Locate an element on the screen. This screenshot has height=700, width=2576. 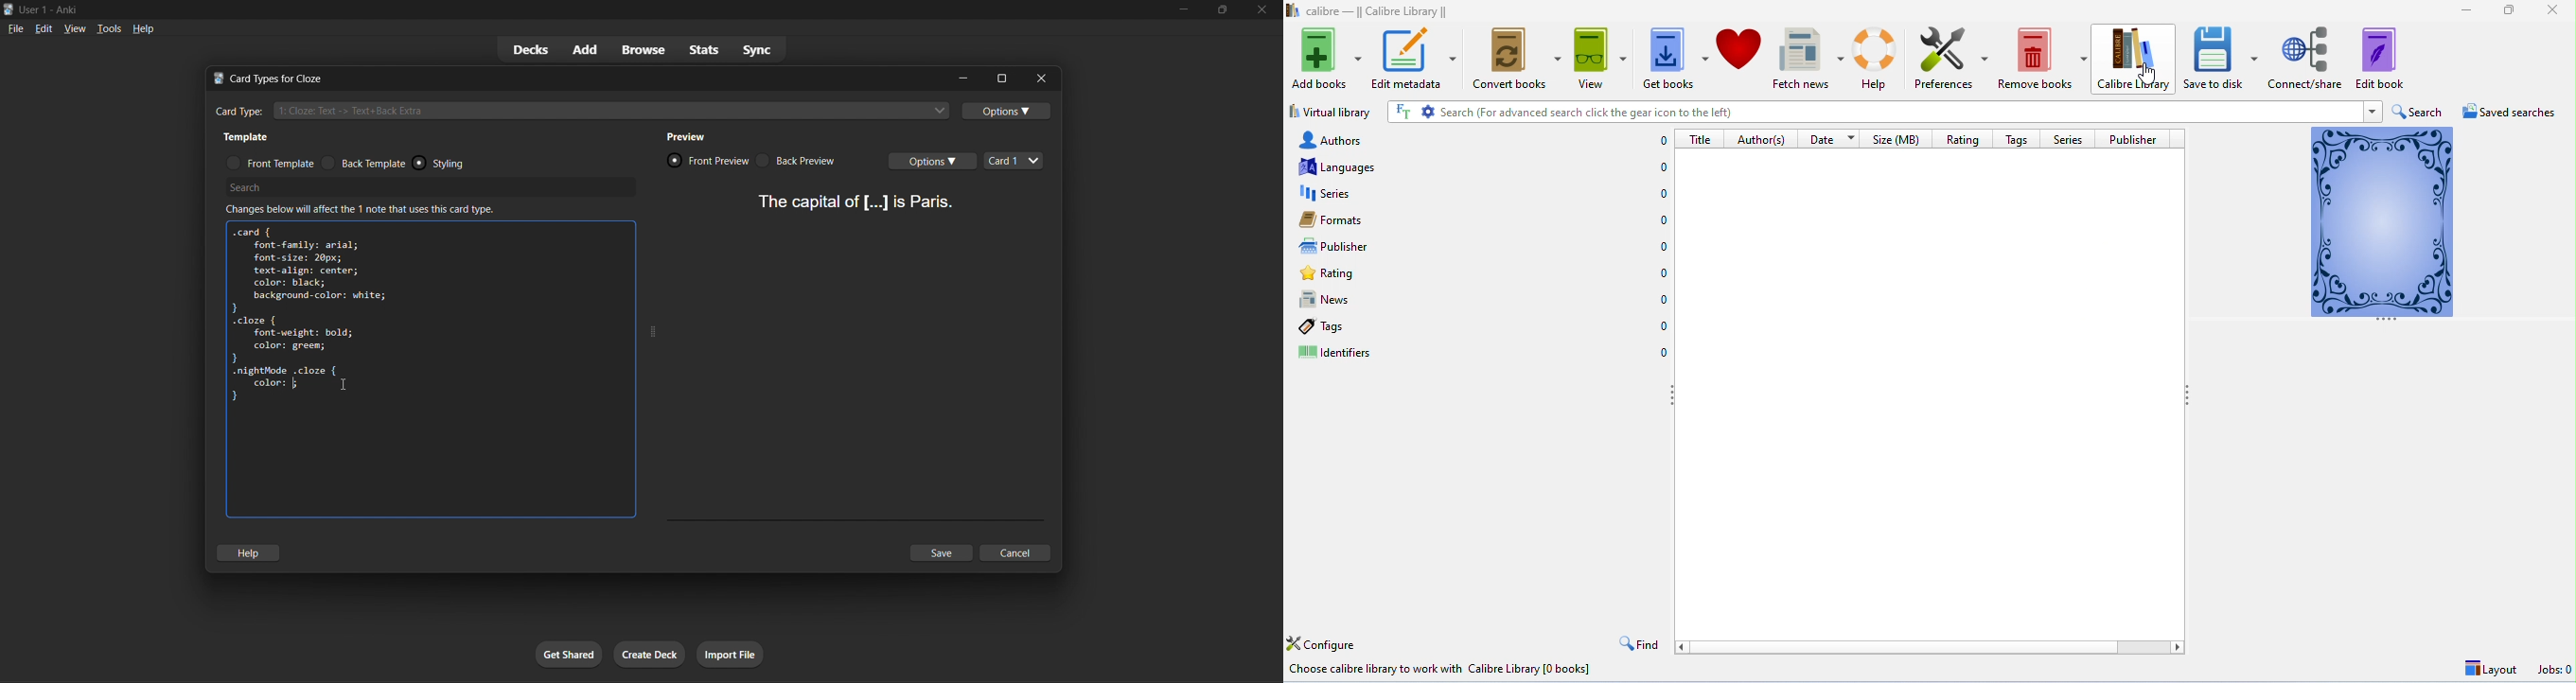
decks is located at coordinates (528, 49).